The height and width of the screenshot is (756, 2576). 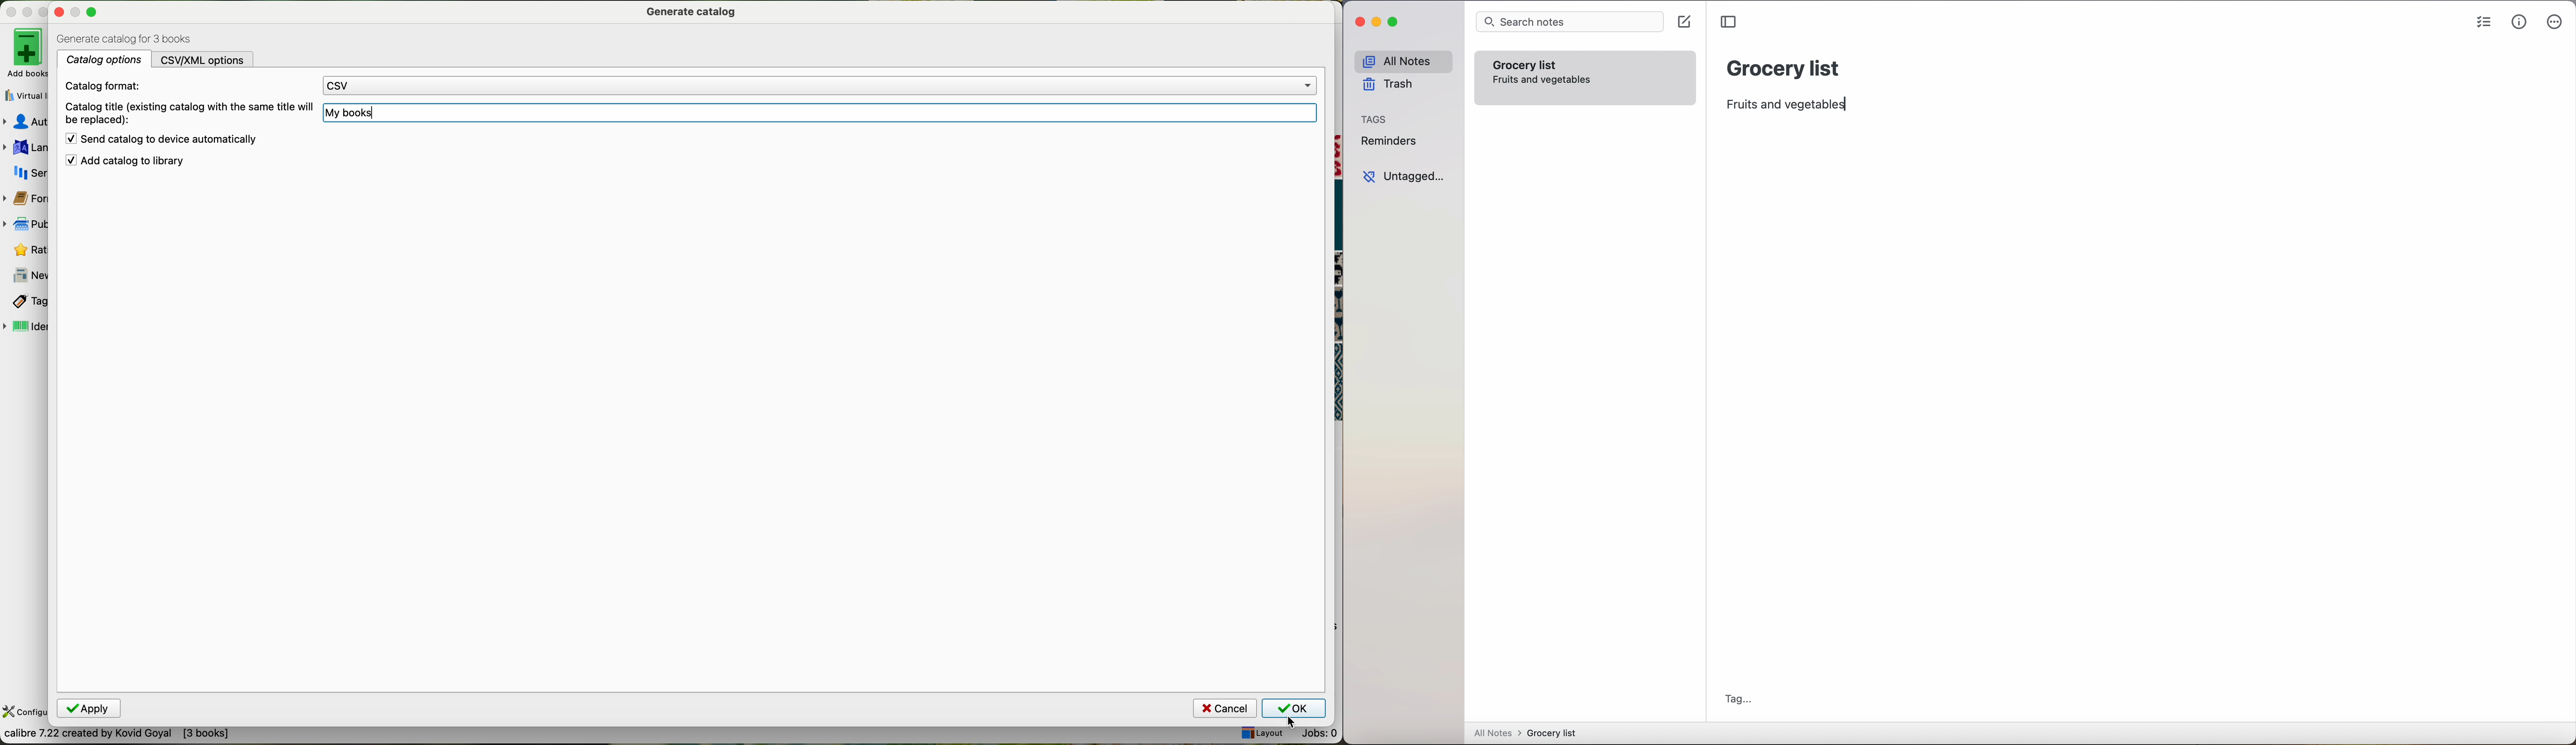 What do you see at coordinates (22, 276) in the screenshot?
I see `news` at bounding box center [22, 276].